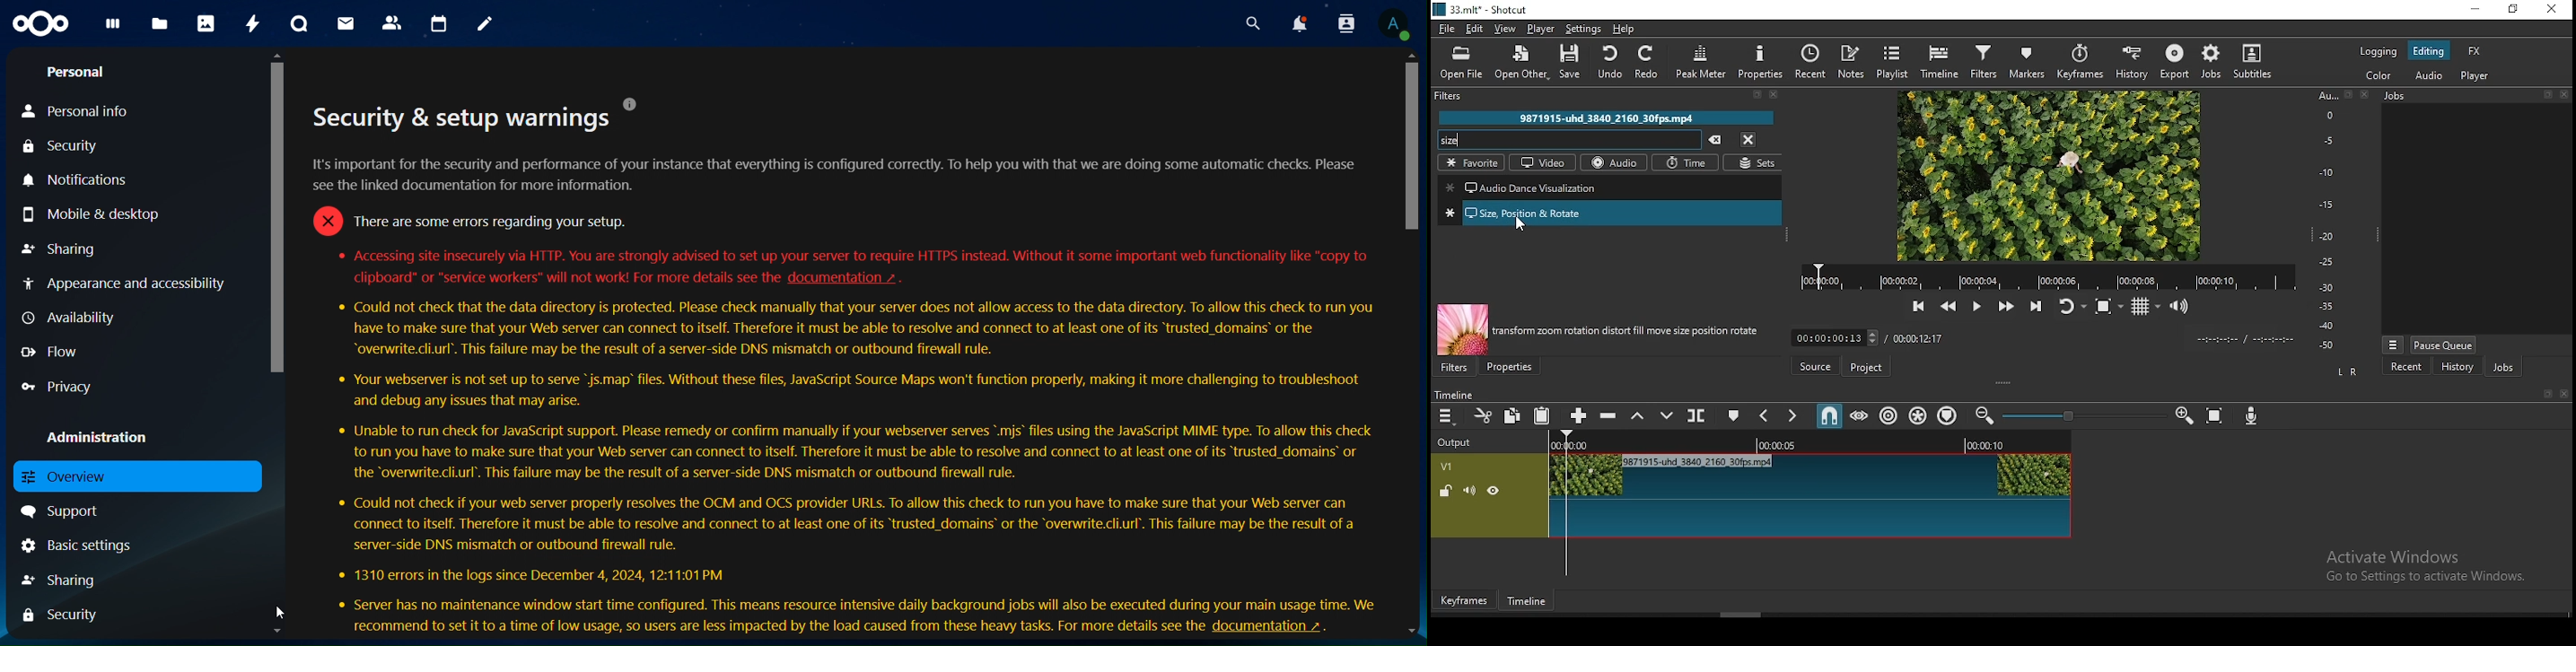 The image size is (2576, 672). Describe the element at coordinates (64, 145) in the screenshot. I see `security` at that location.